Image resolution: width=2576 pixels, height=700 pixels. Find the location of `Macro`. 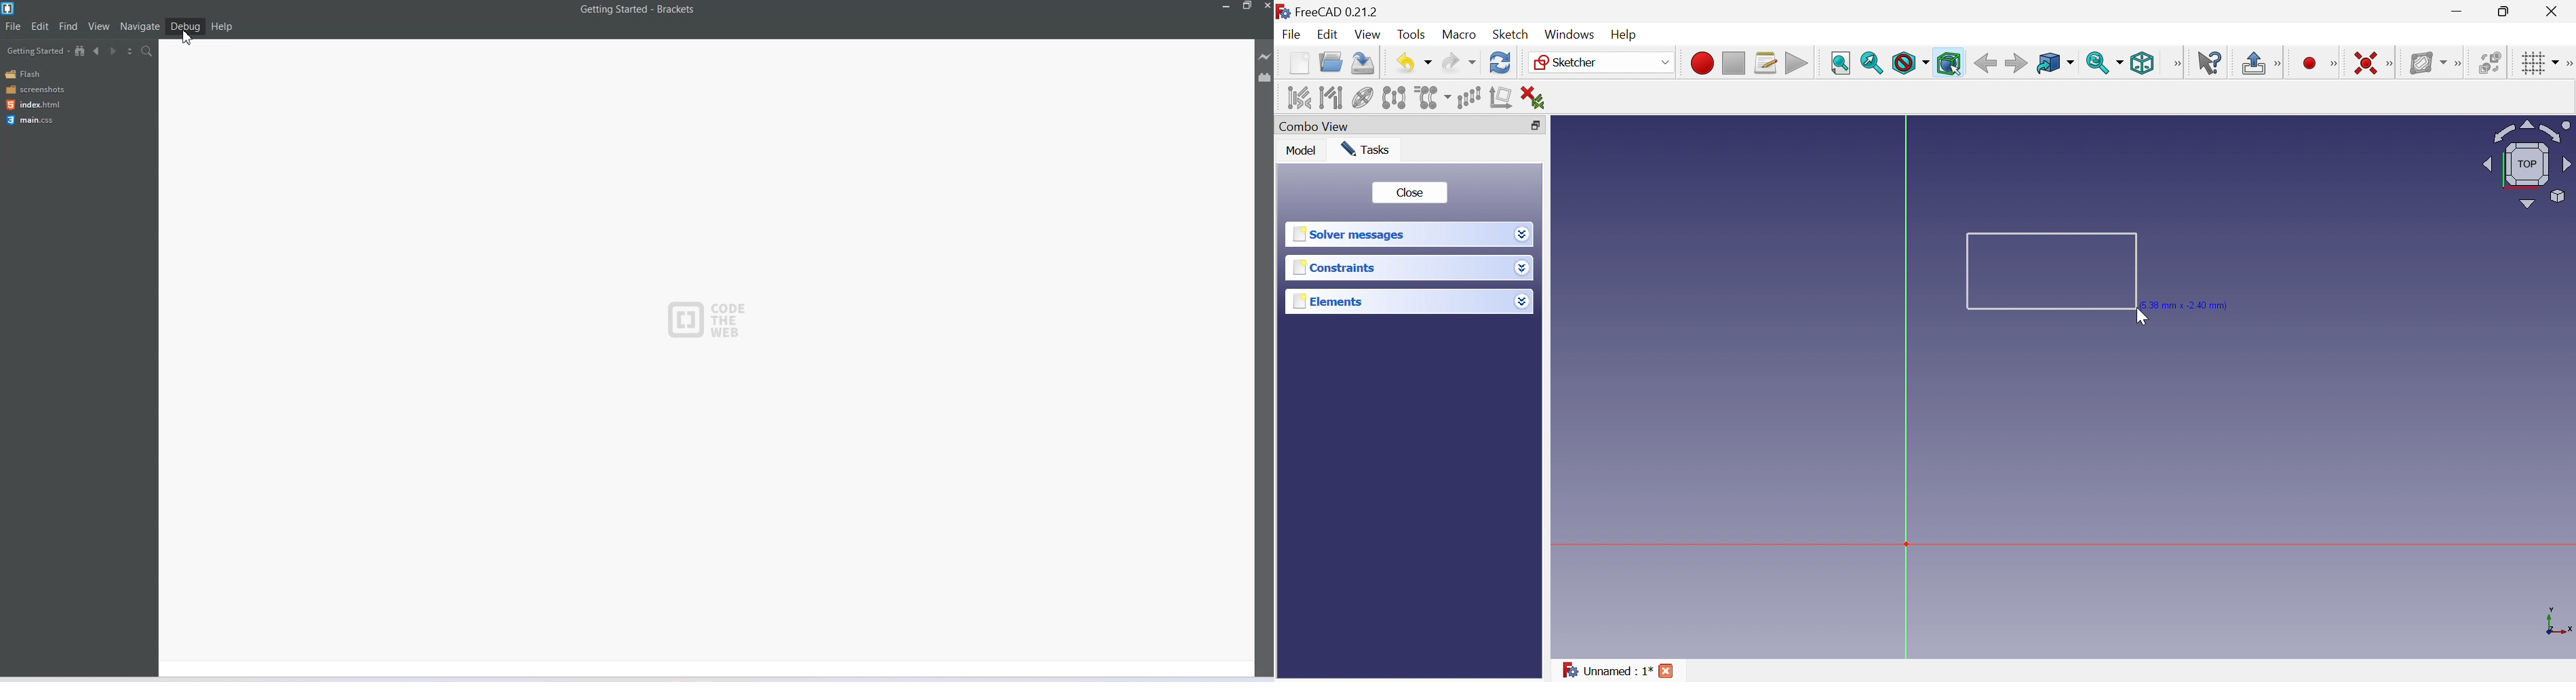

Macro is located at coordinates (1458, 35).